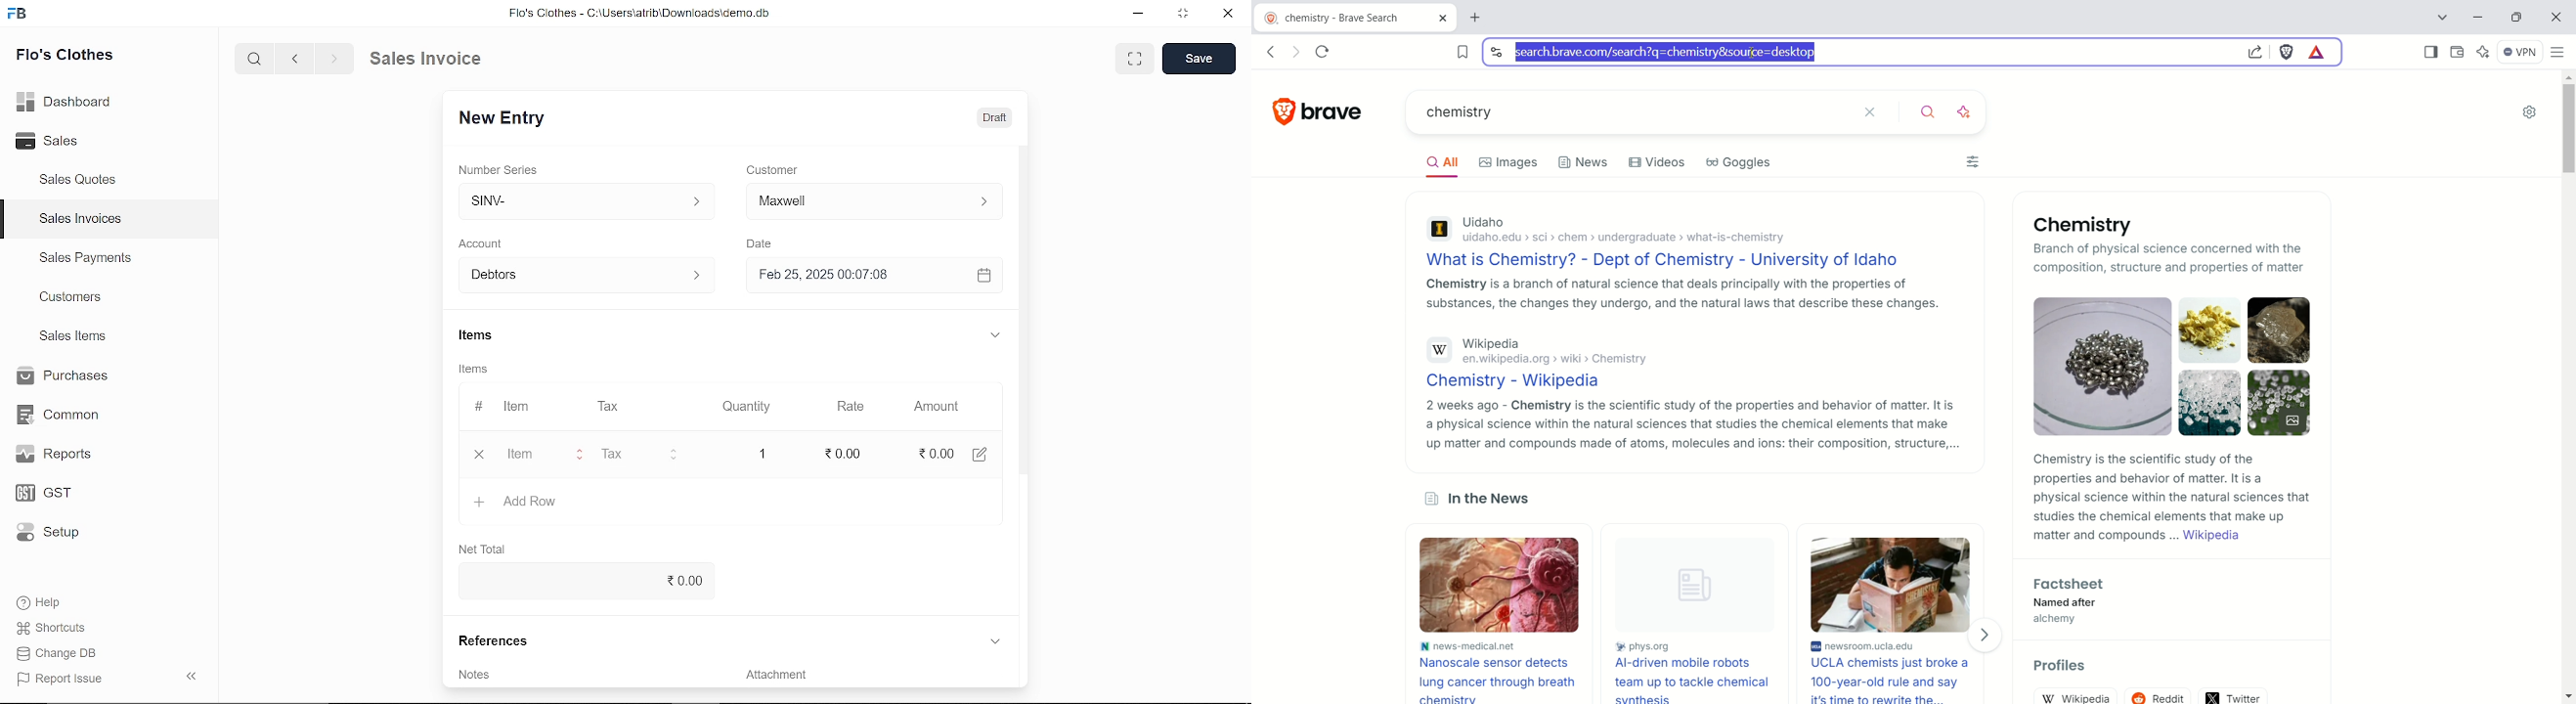 The height and width of the screenshot is (728, 2576). What do you see at coordinates (2517, 18) in the screenshot?
I see `maximize` at bounding box center [2517, 18].